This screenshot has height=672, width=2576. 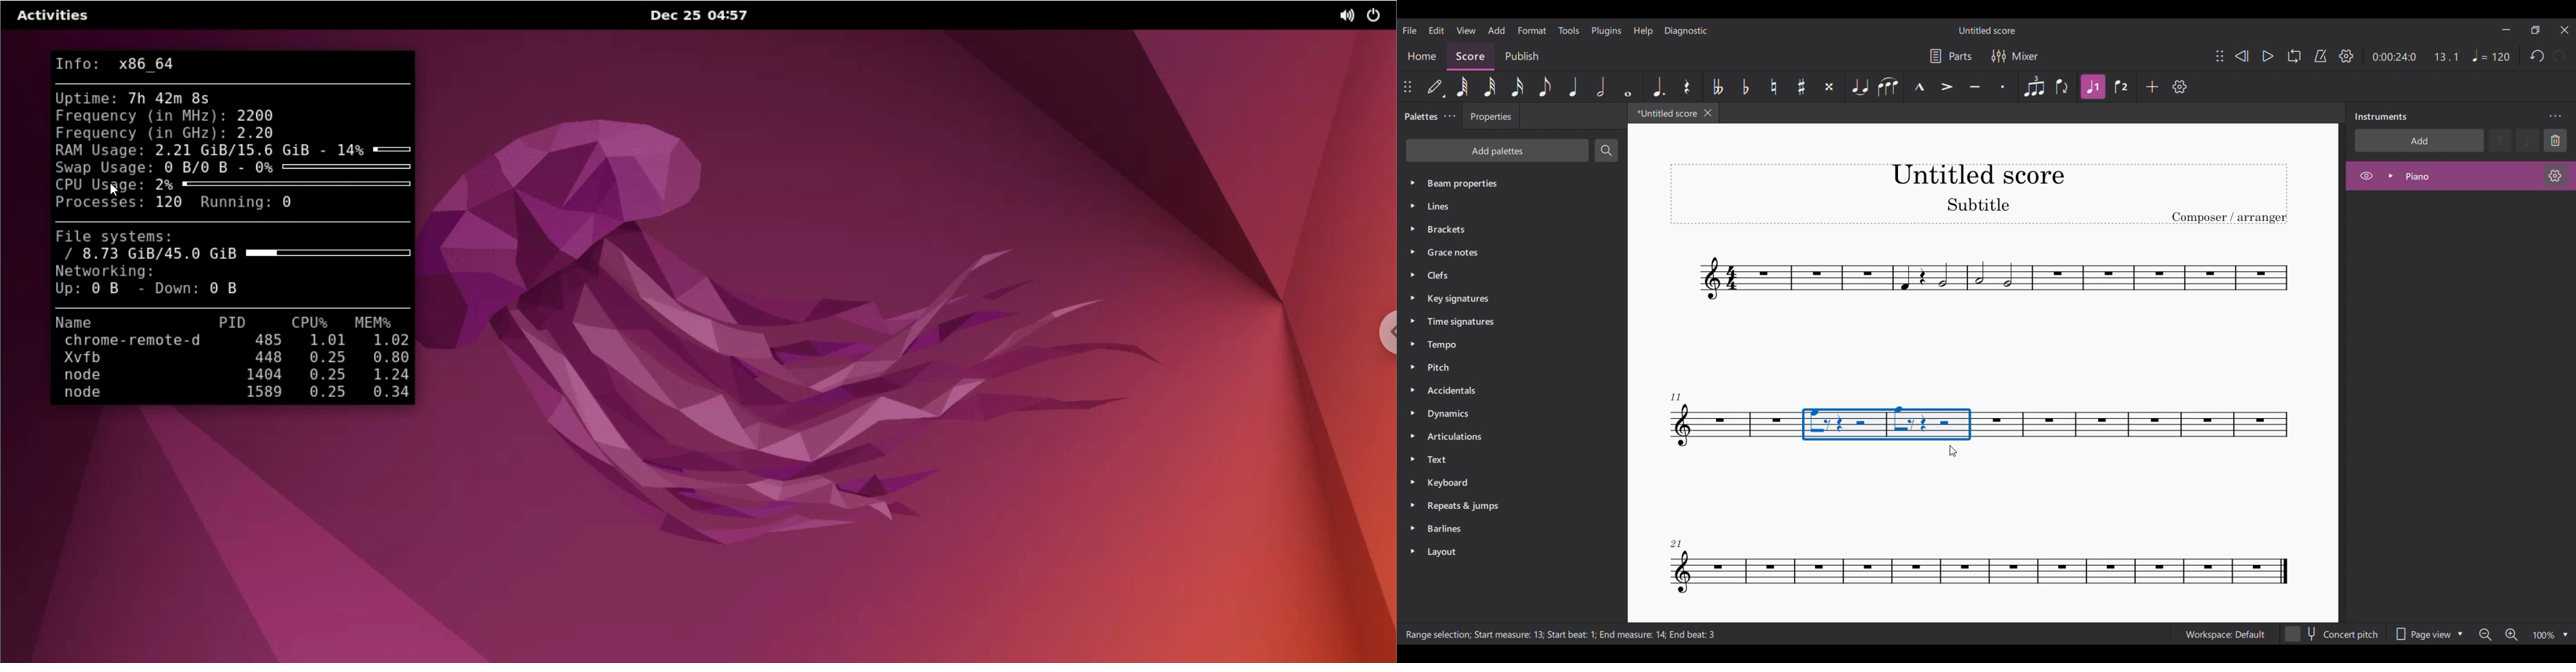 I want to click on Edit menu, so click(x=1437, y=30).